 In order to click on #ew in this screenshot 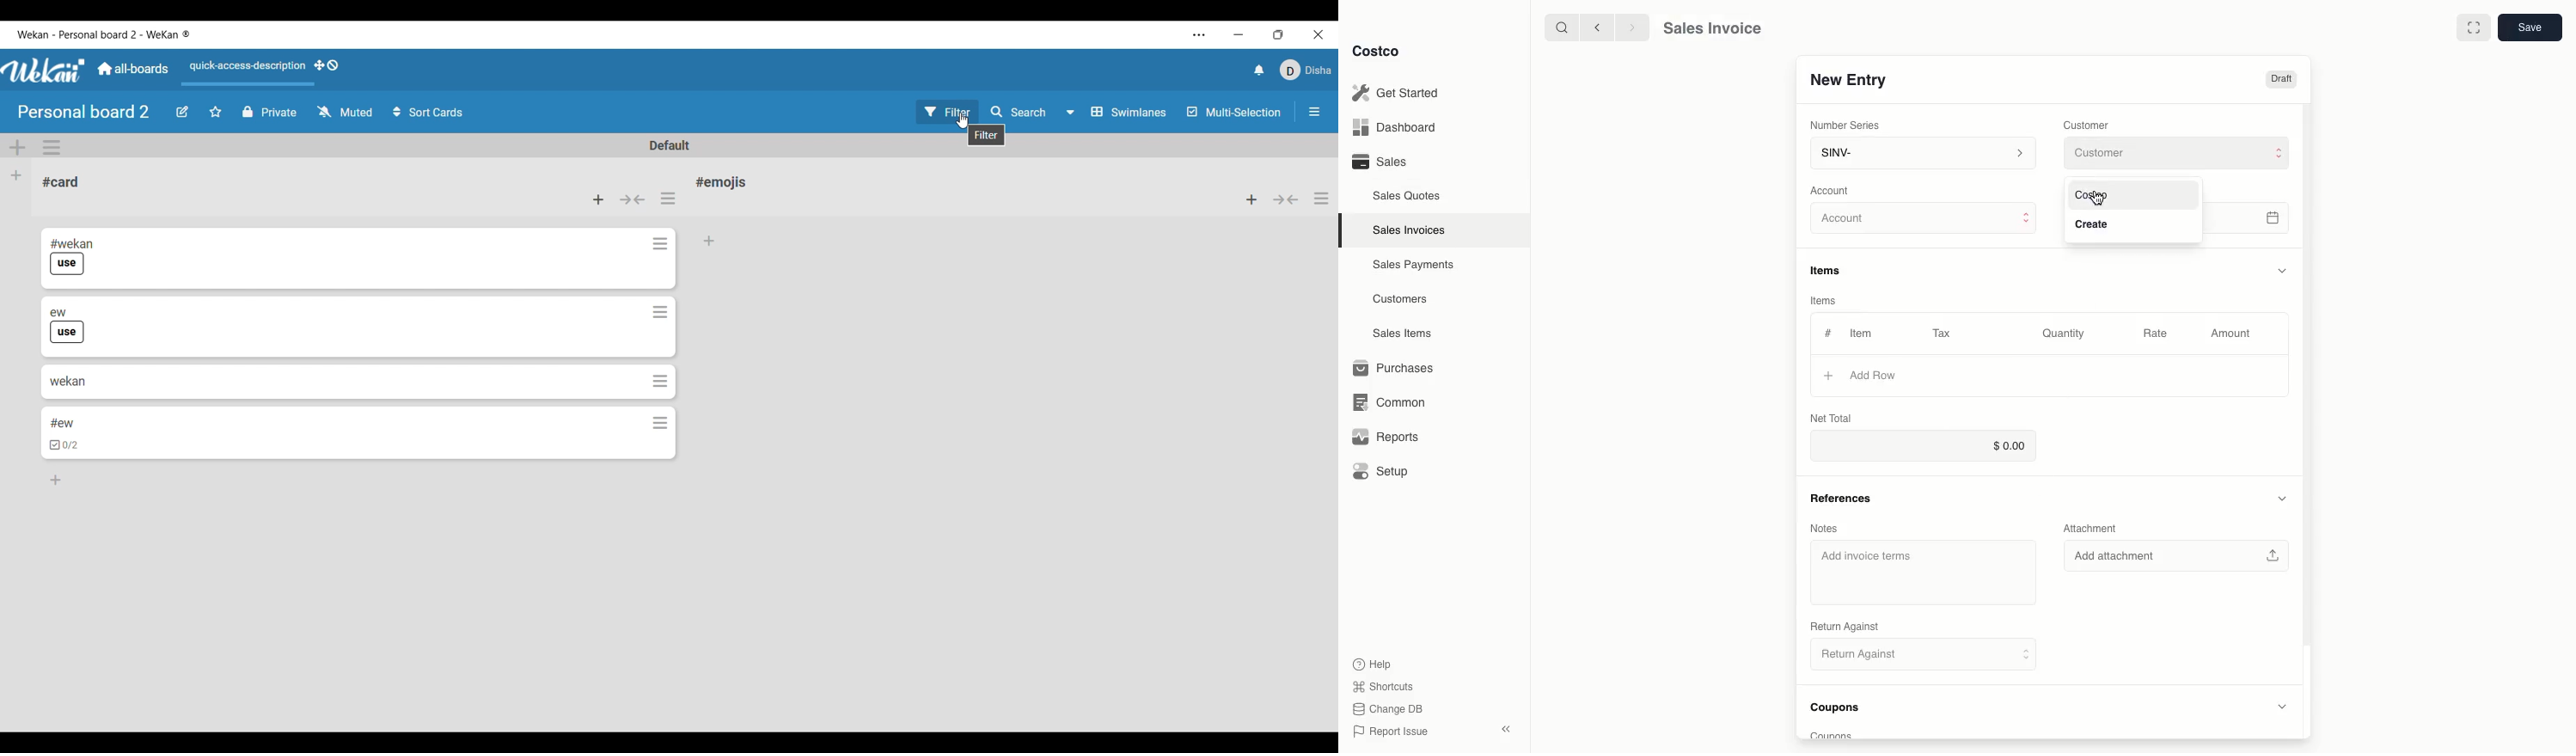, I will do `click(63, 423)`.